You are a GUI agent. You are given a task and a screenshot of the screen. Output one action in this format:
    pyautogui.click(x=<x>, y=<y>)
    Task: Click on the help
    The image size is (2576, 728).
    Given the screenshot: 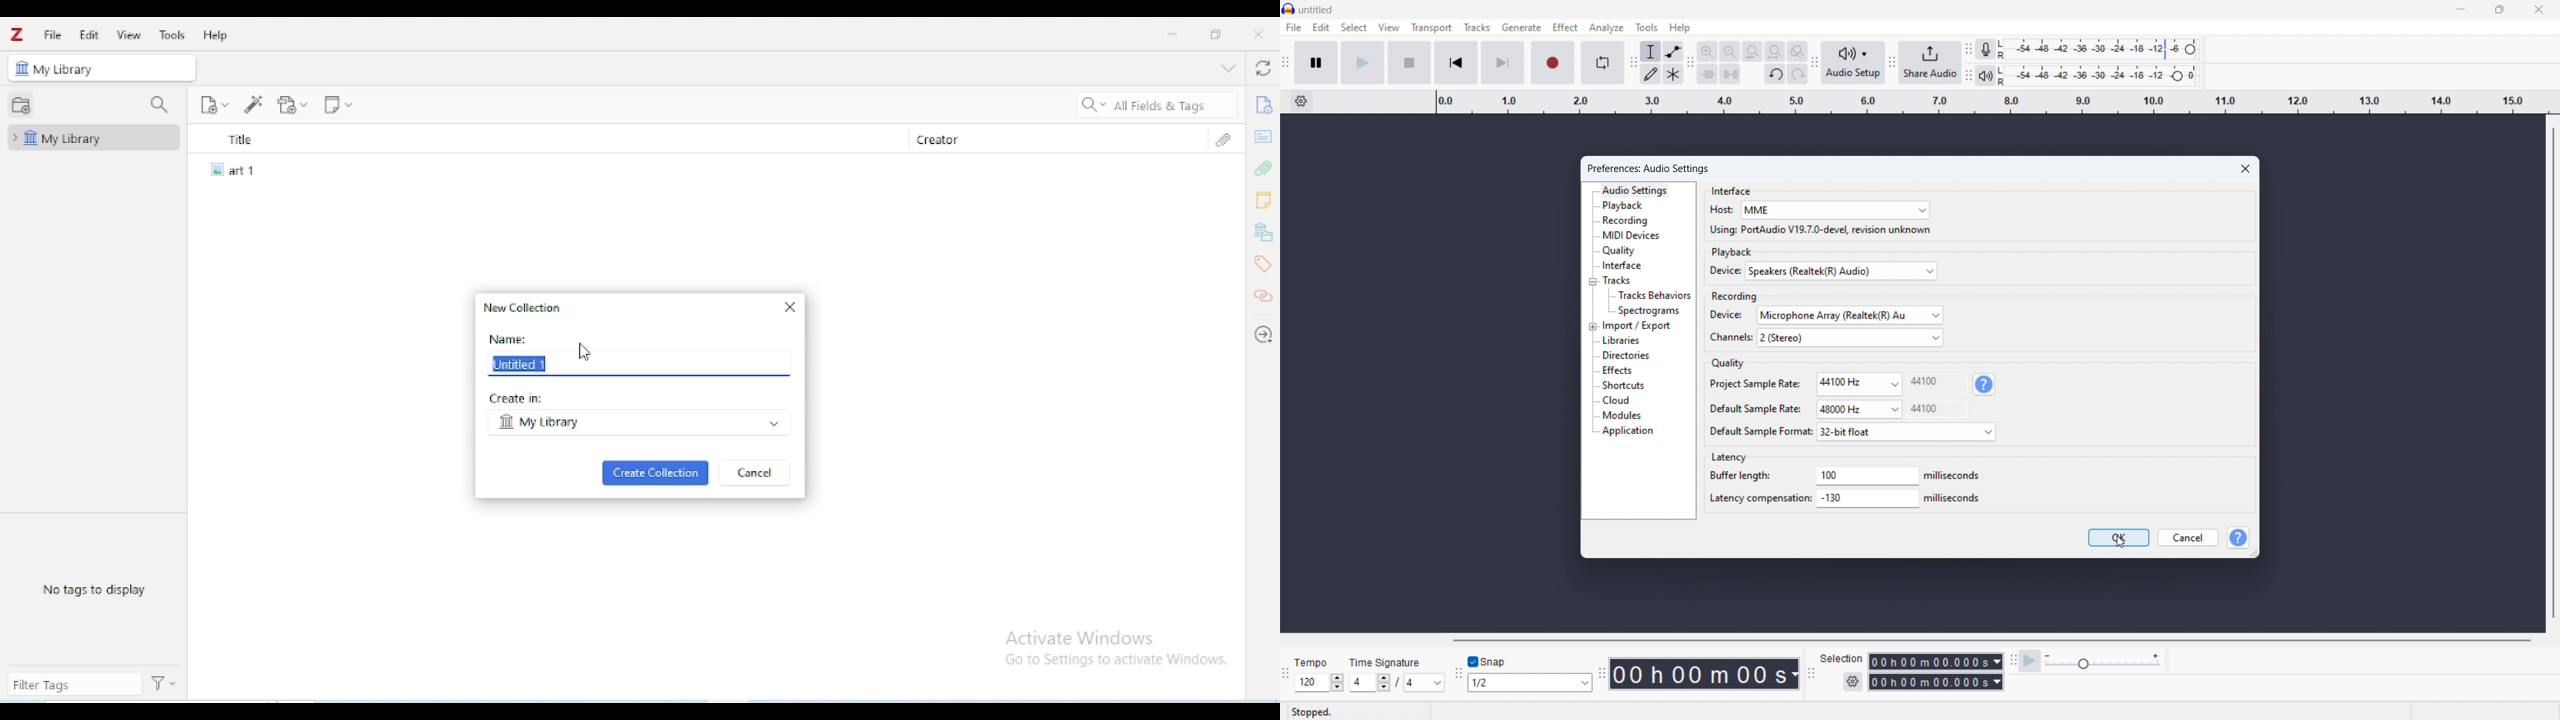 What is the action you would take?
    pyautogui.click(x=2239, y=537)
    